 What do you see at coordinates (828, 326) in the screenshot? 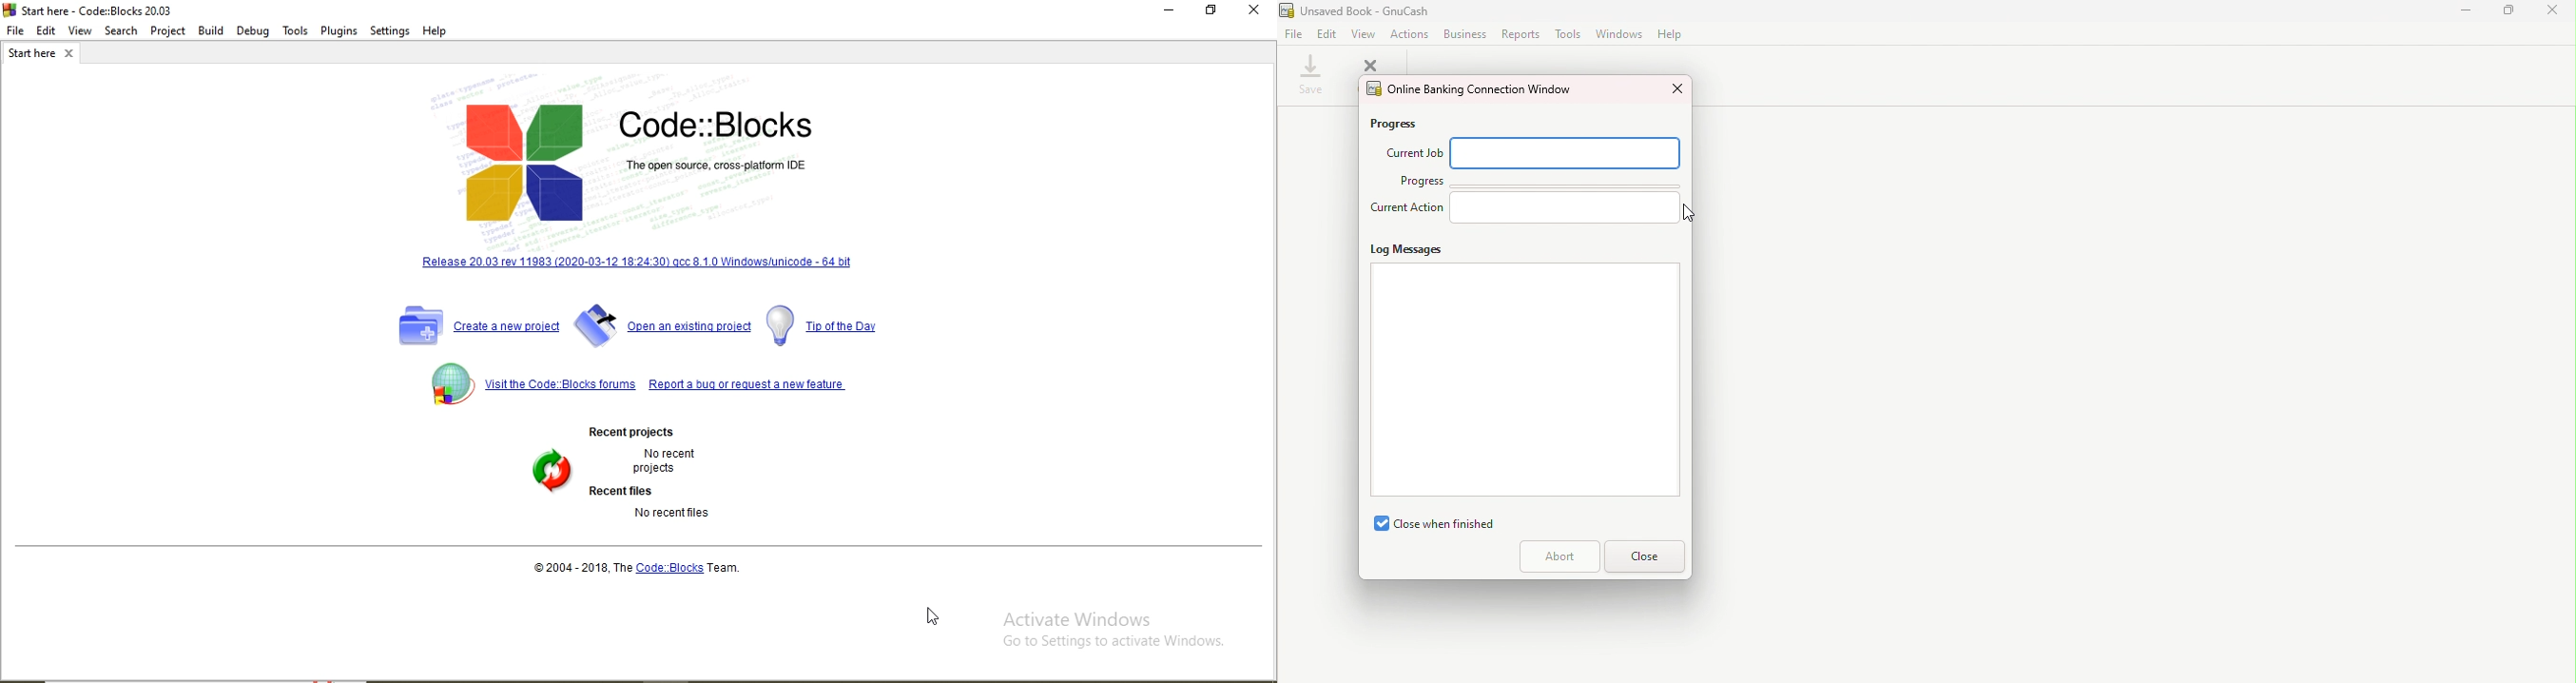
I see `Tip of the day` at bounding box center [828, 326].